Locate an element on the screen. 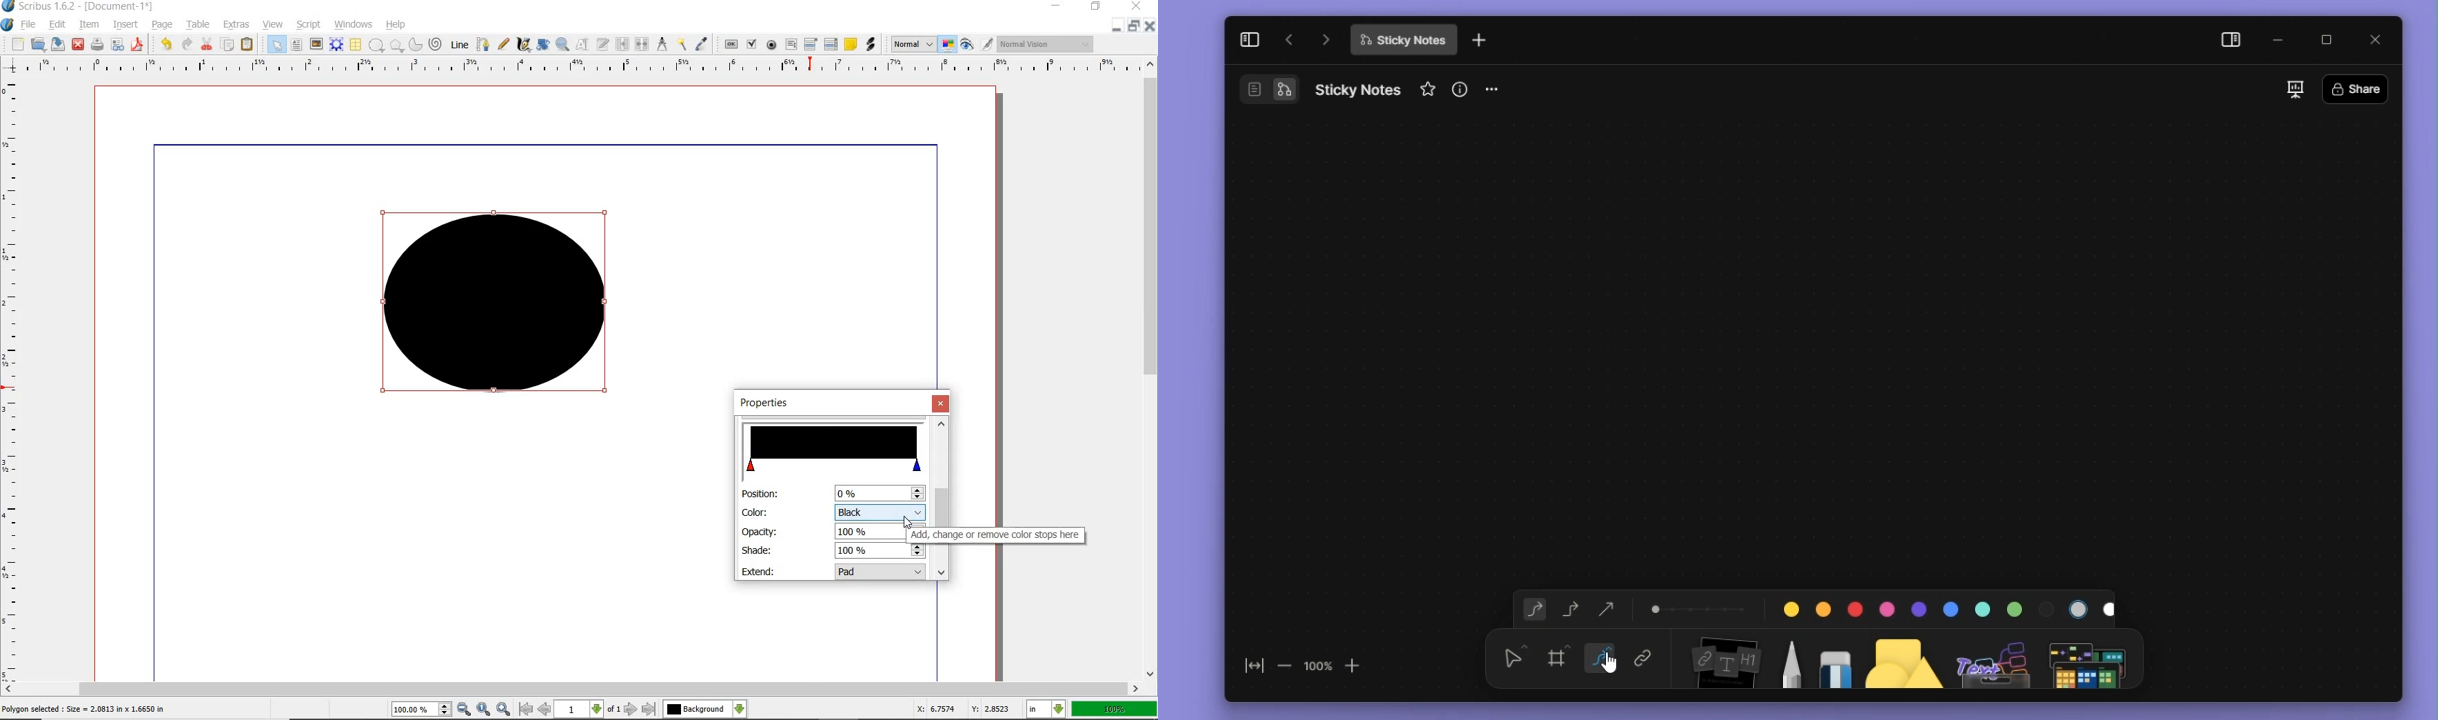 This screenshot has height=728, width=2464. SAVE is located at coordinates (58, 44).